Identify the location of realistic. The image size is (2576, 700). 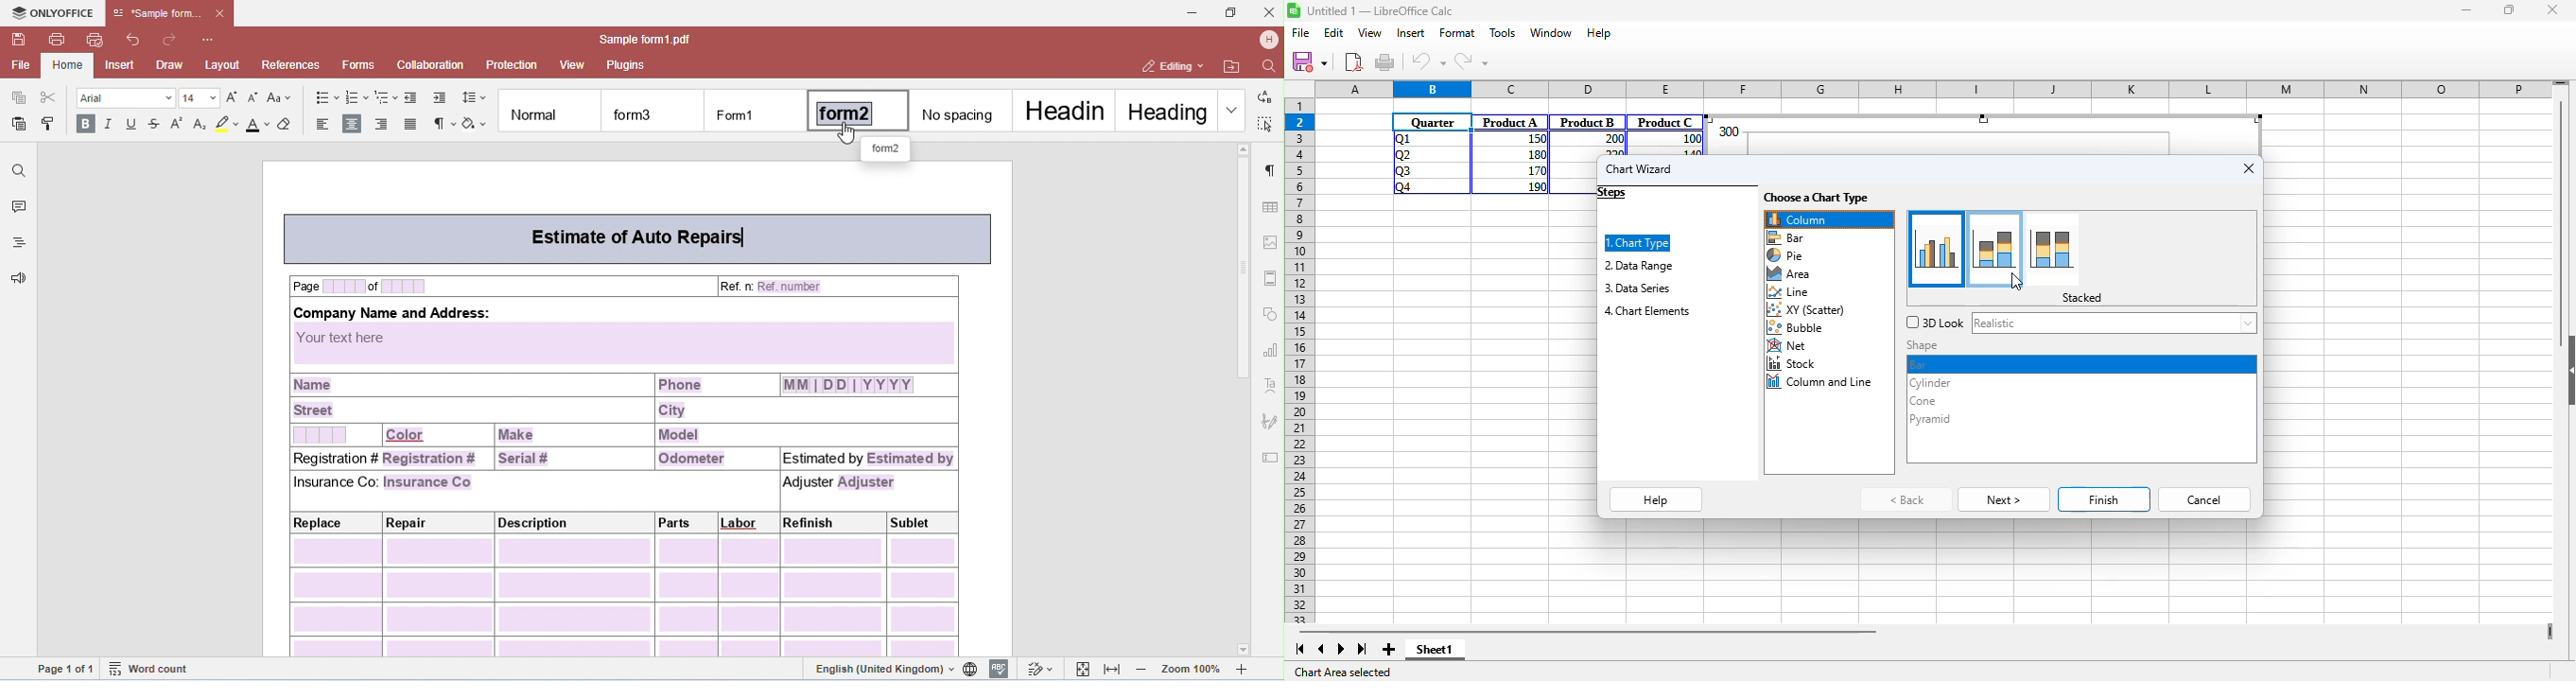
(2114, 323).